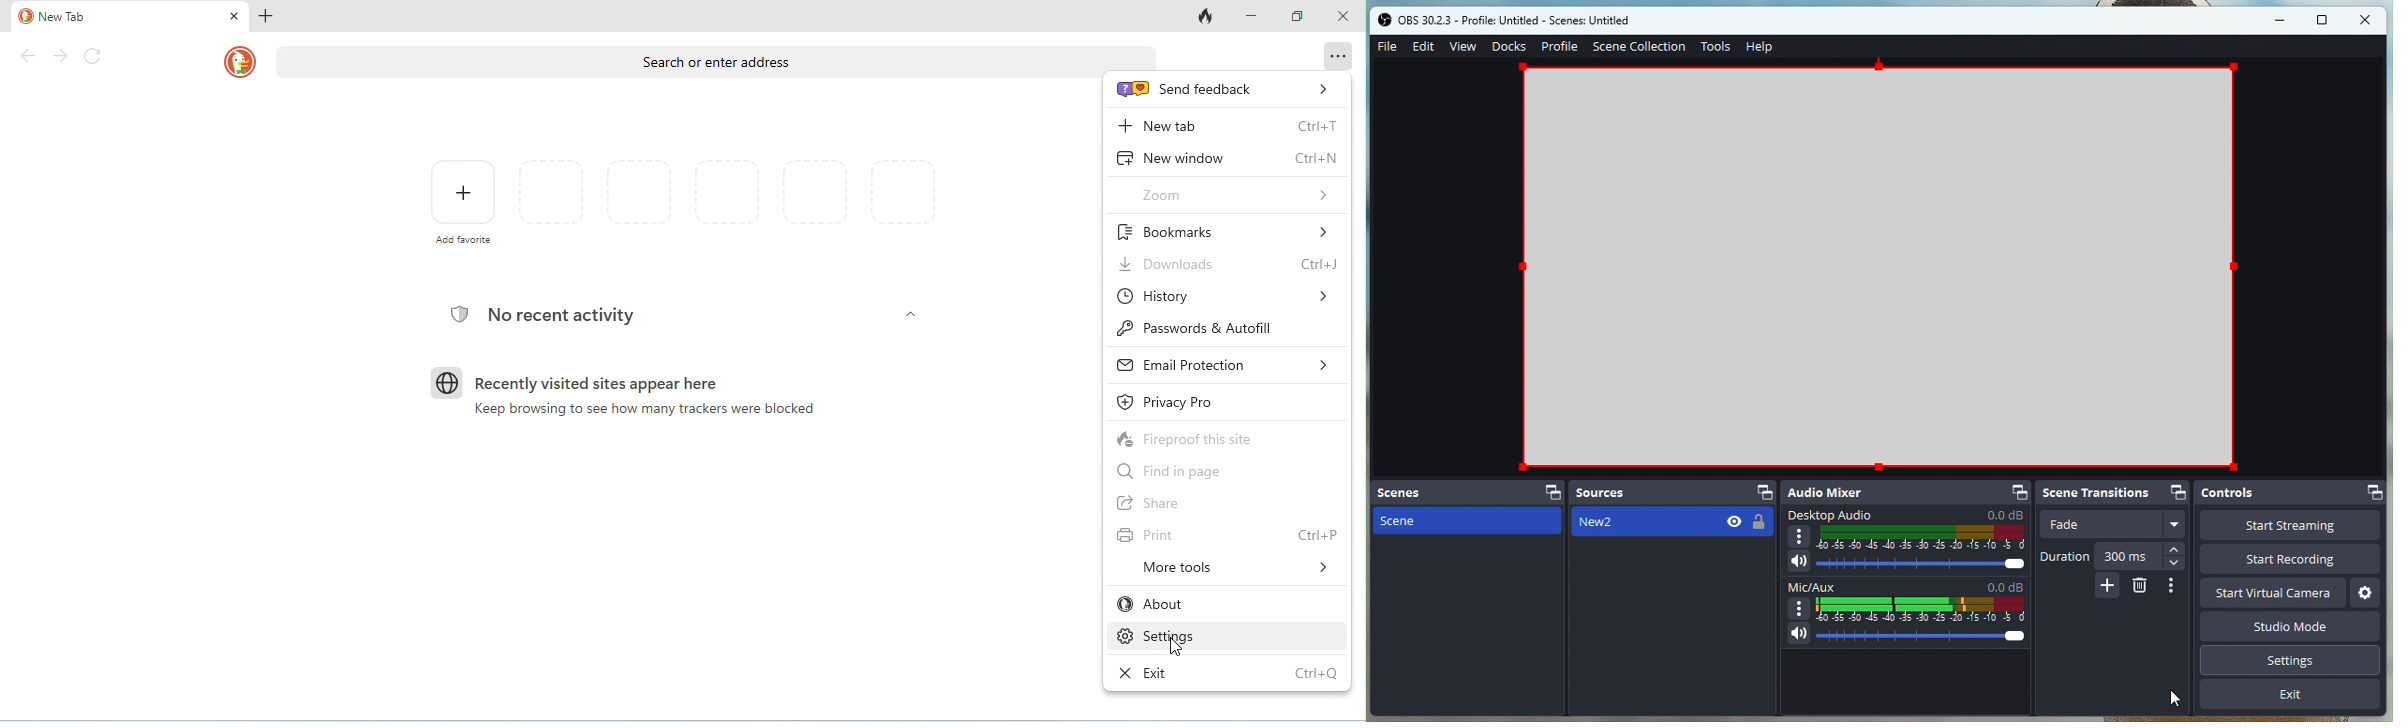 This screenshot has height=728, width=2408. What do you see at coordinates (2265, 493) in the screenshot?
I see `Controls` at bounding box center [2265, 493].